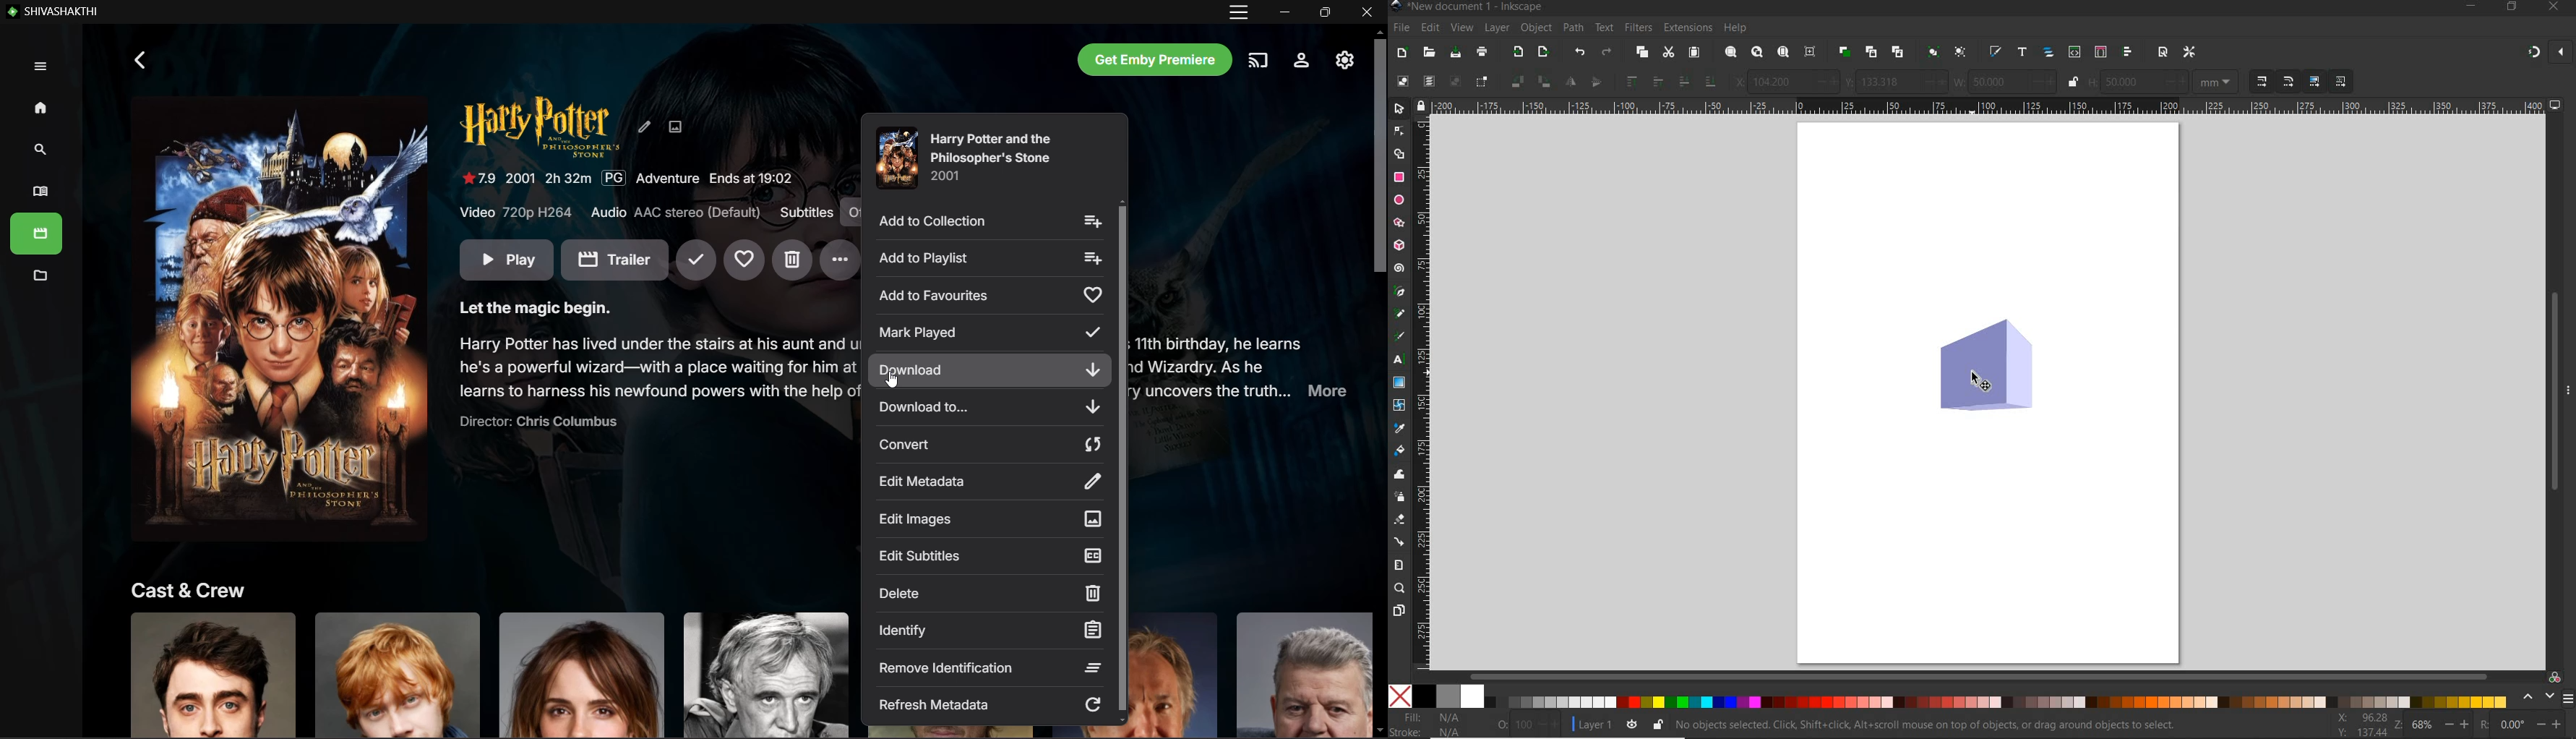 The height and width of the screenshot is (756, 2576). I want to click on Click to know more about actor, so click(1177, 674).